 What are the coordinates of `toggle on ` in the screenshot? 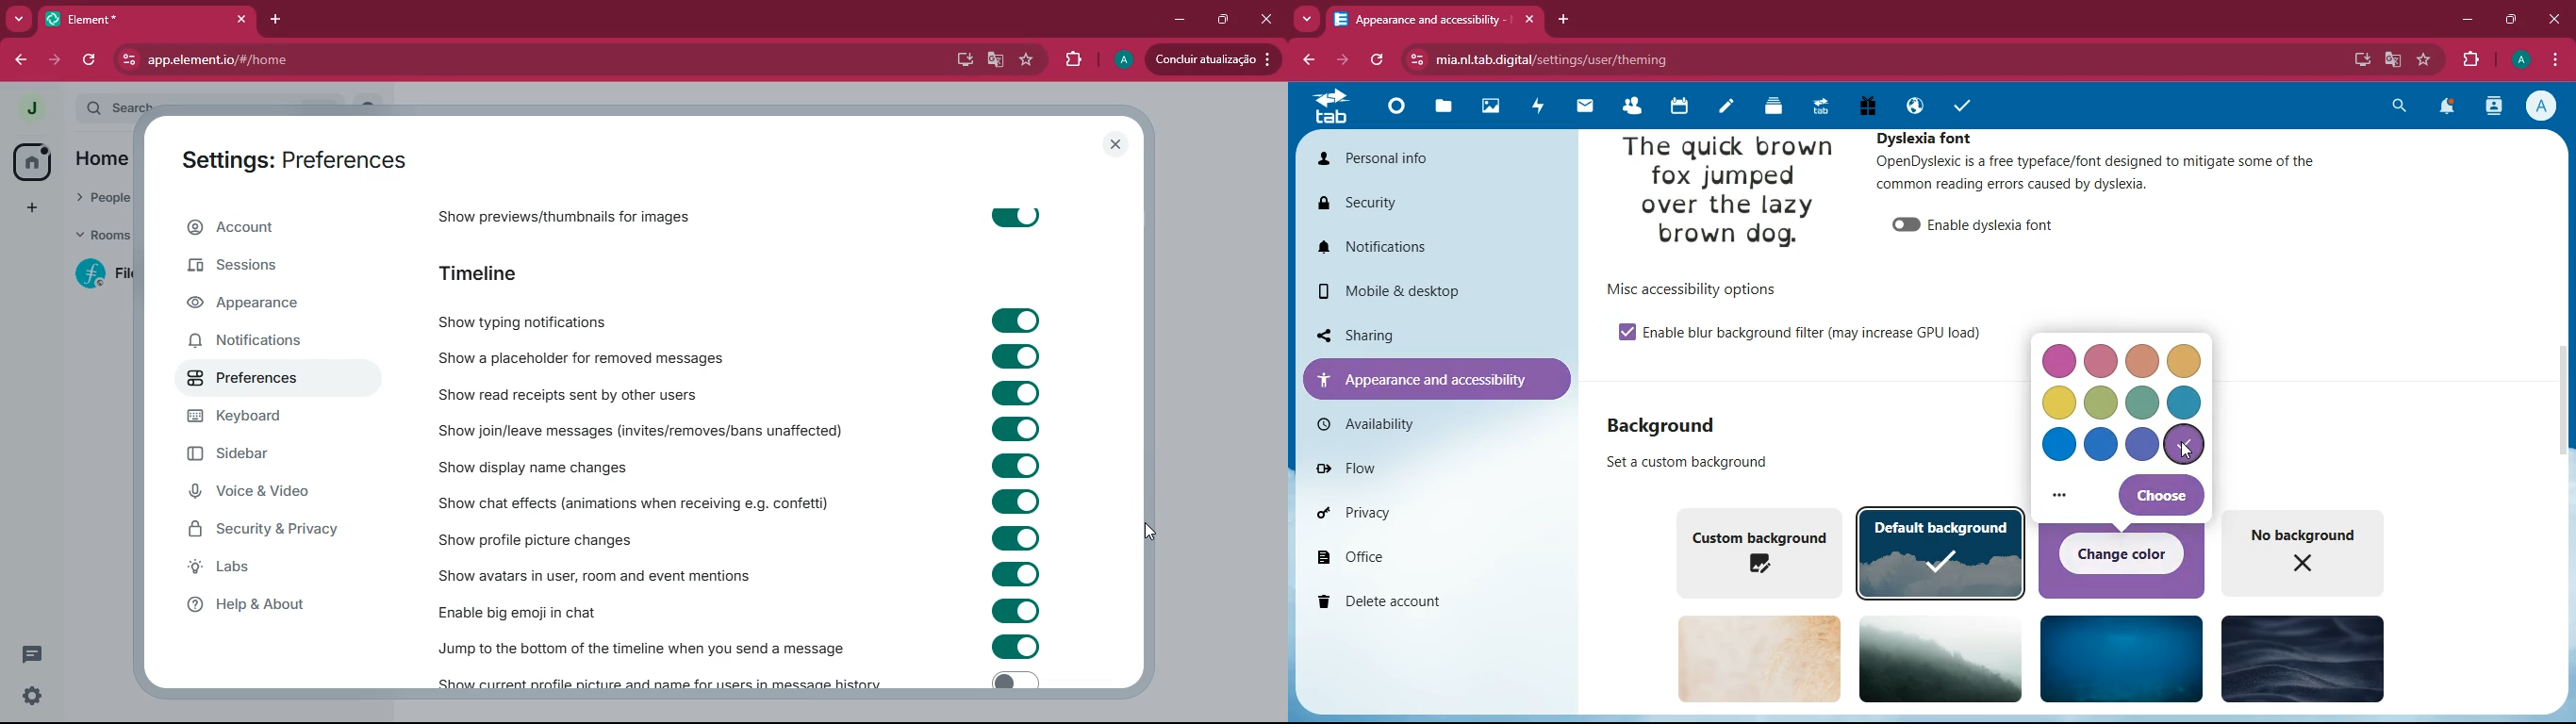 It's located at (1015, 465).